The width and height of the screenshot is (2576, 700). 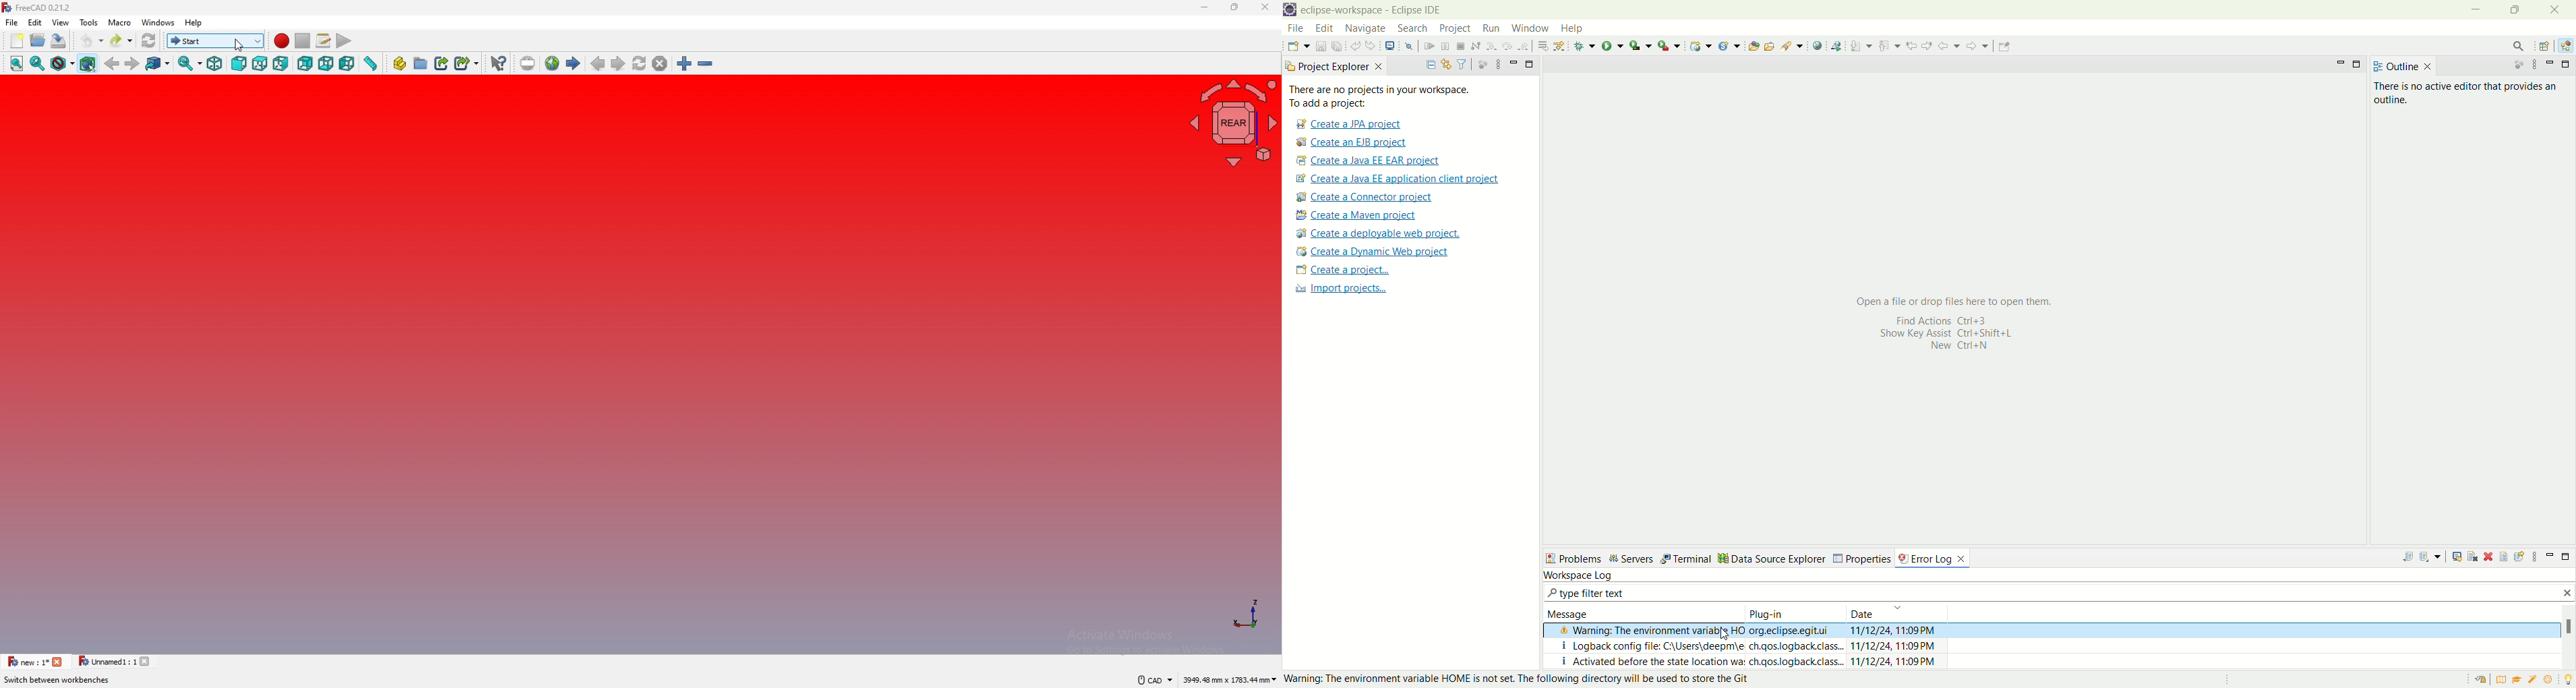 I want to click on terminate, so click(x=1460, y=45).